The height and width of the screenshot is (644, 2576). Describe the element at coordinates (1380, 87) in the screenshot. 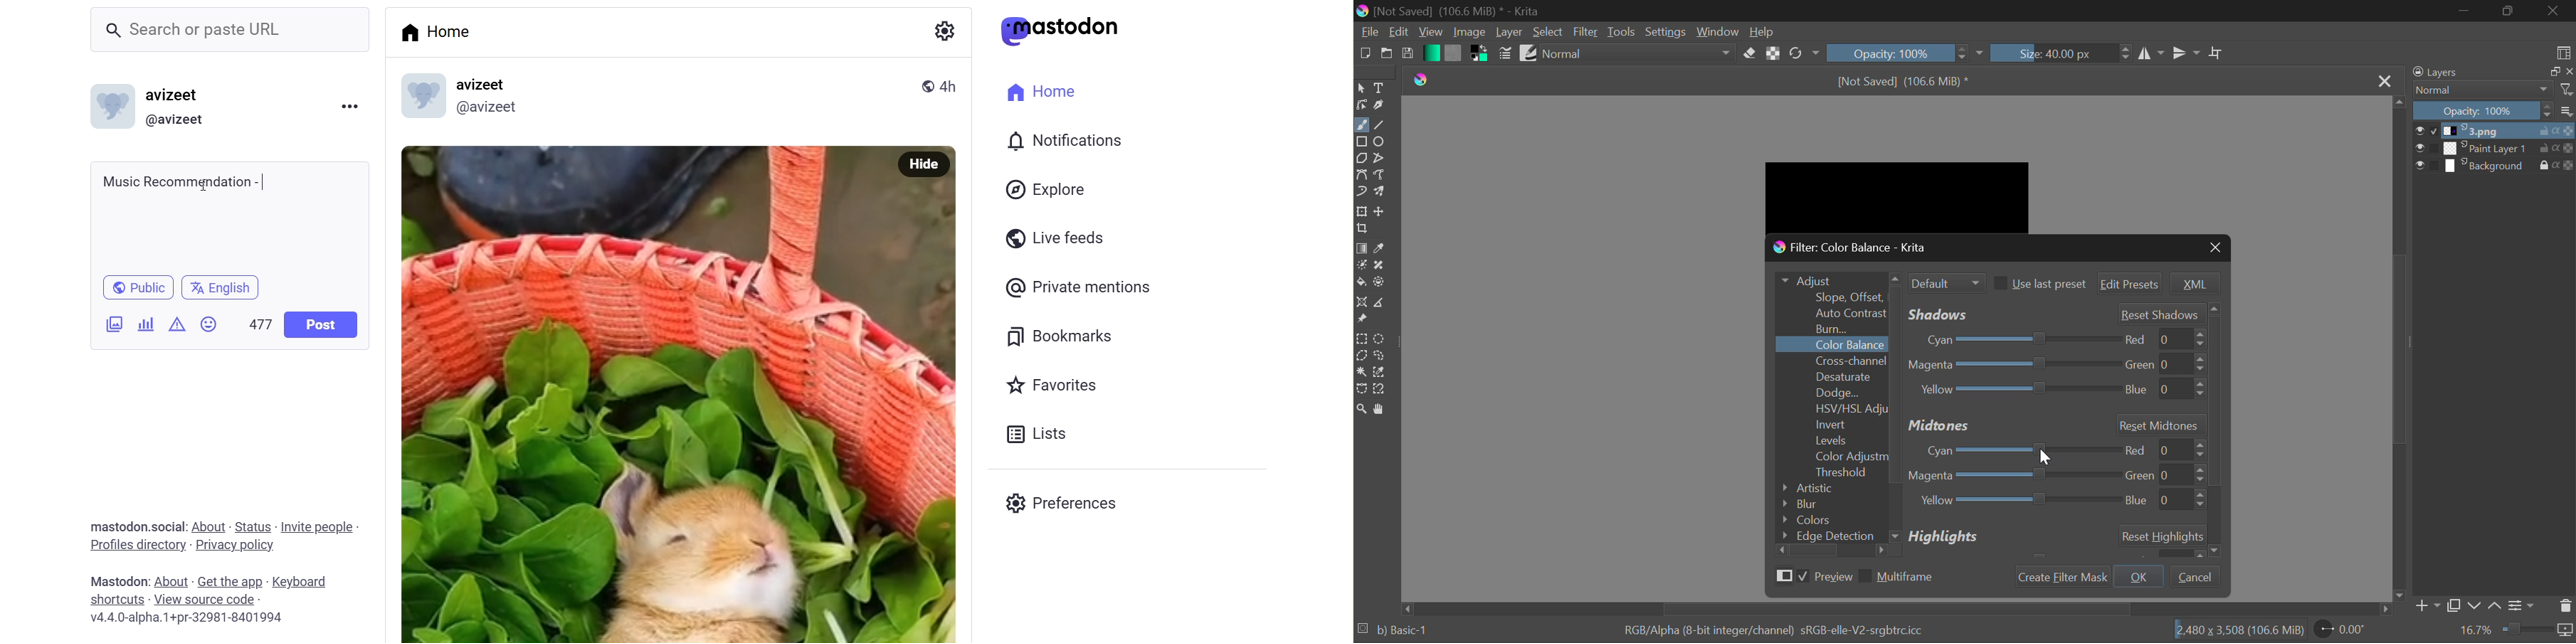

I see `Text` at that location.